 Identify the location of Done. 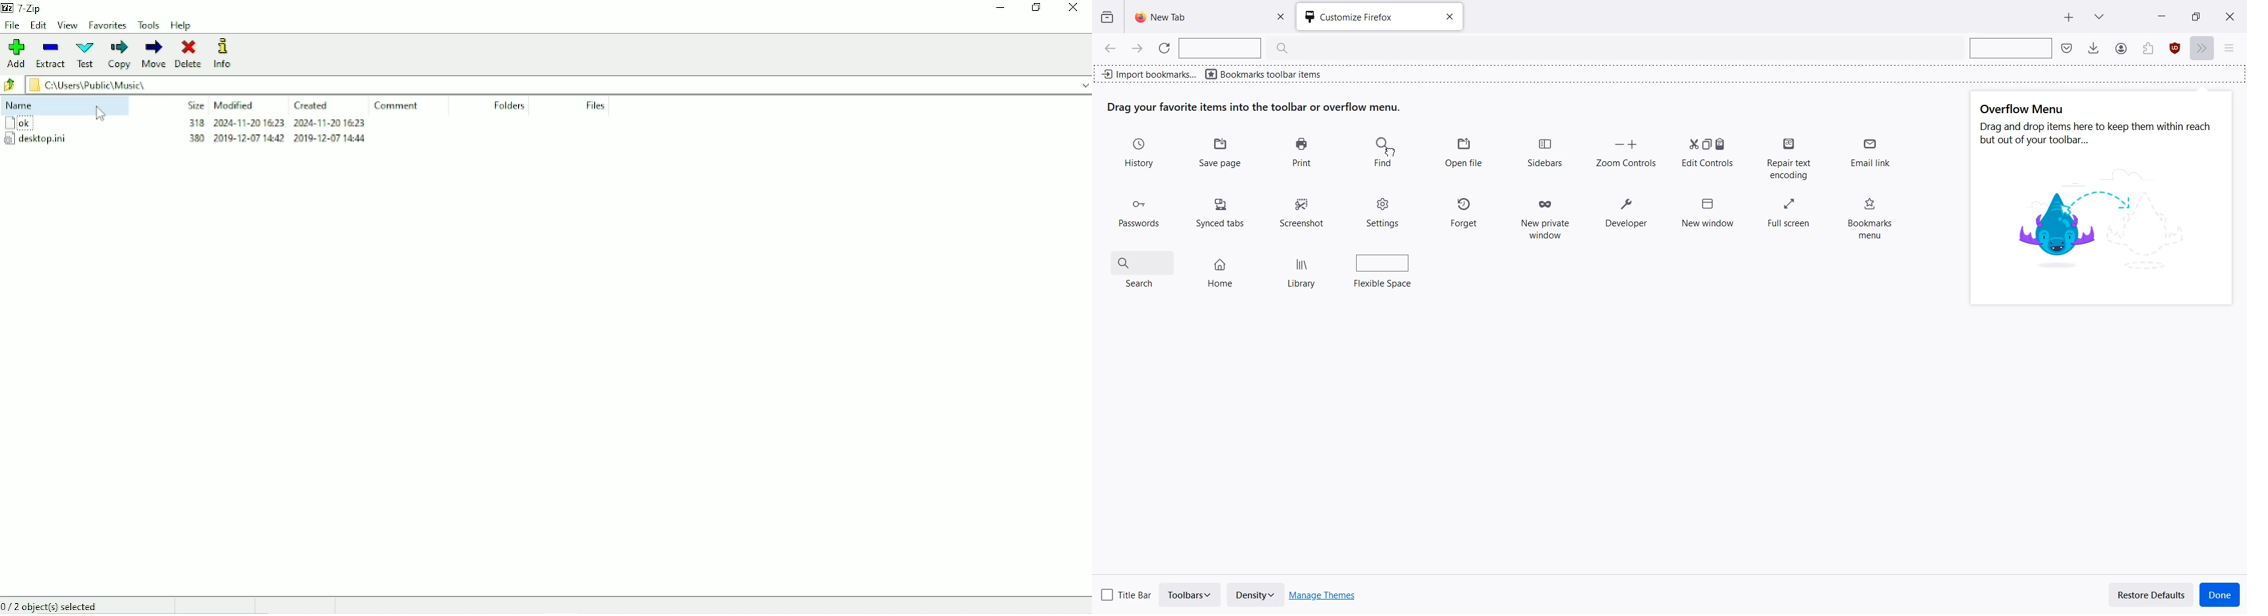
(2221, 595).